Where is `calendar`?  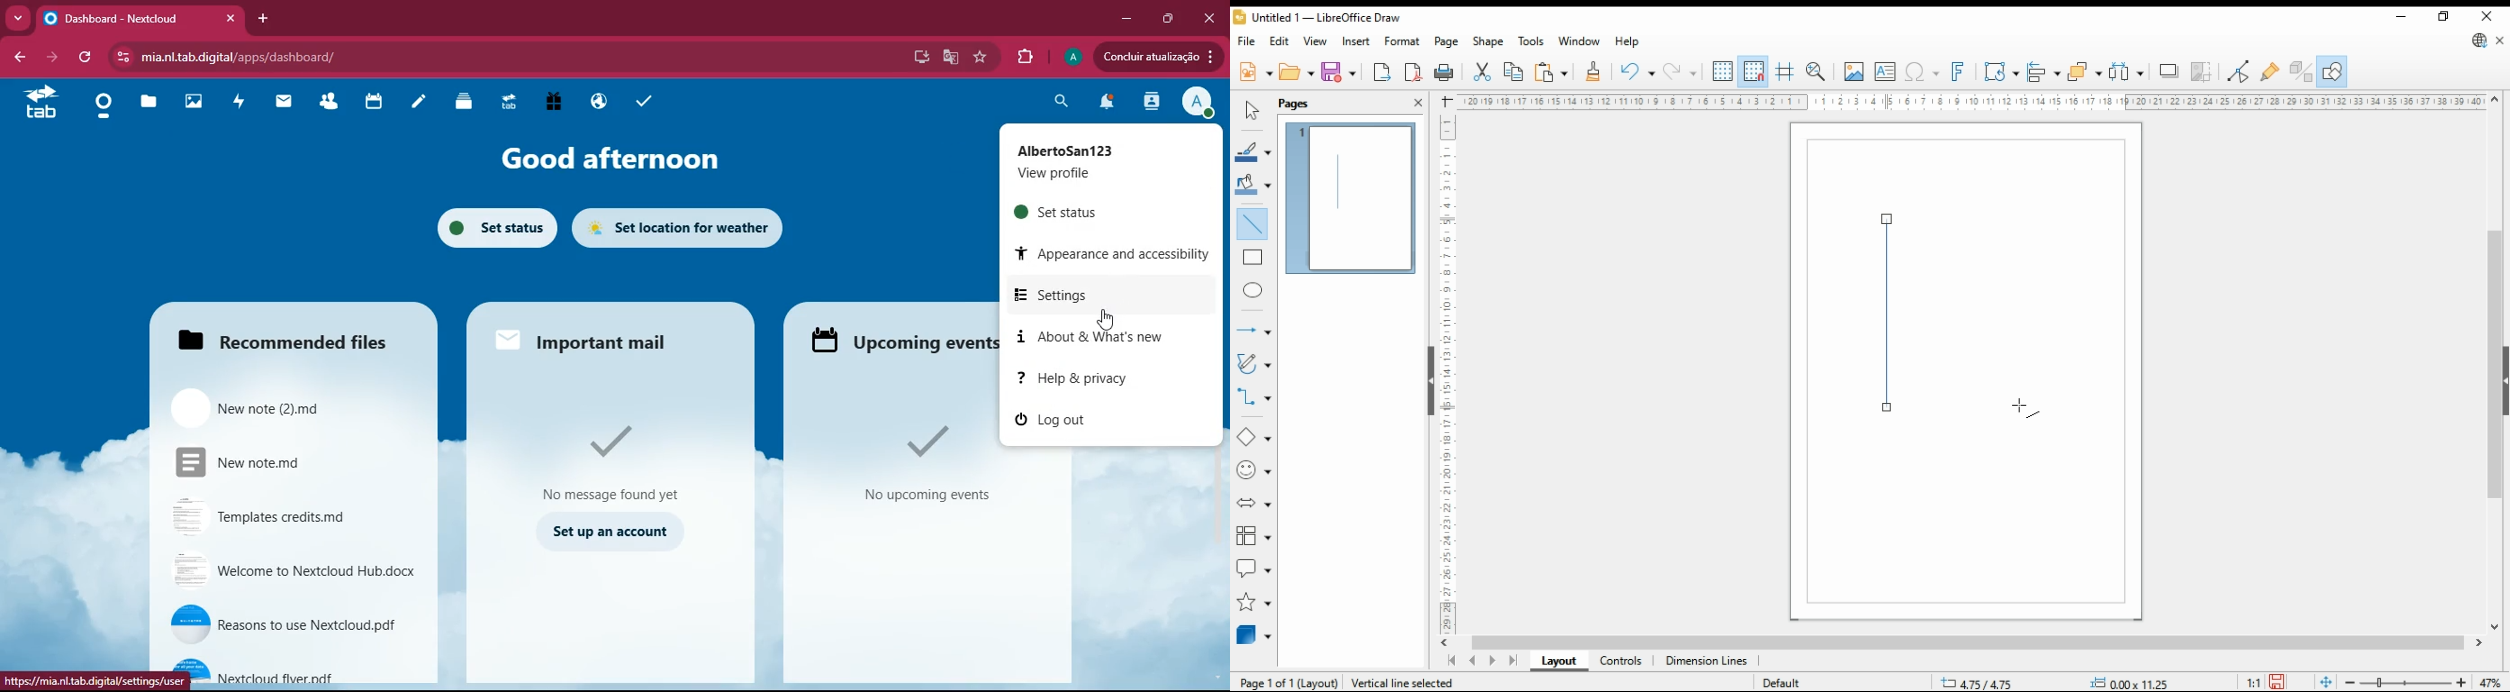
calendar is located at coordinates (373, 103).